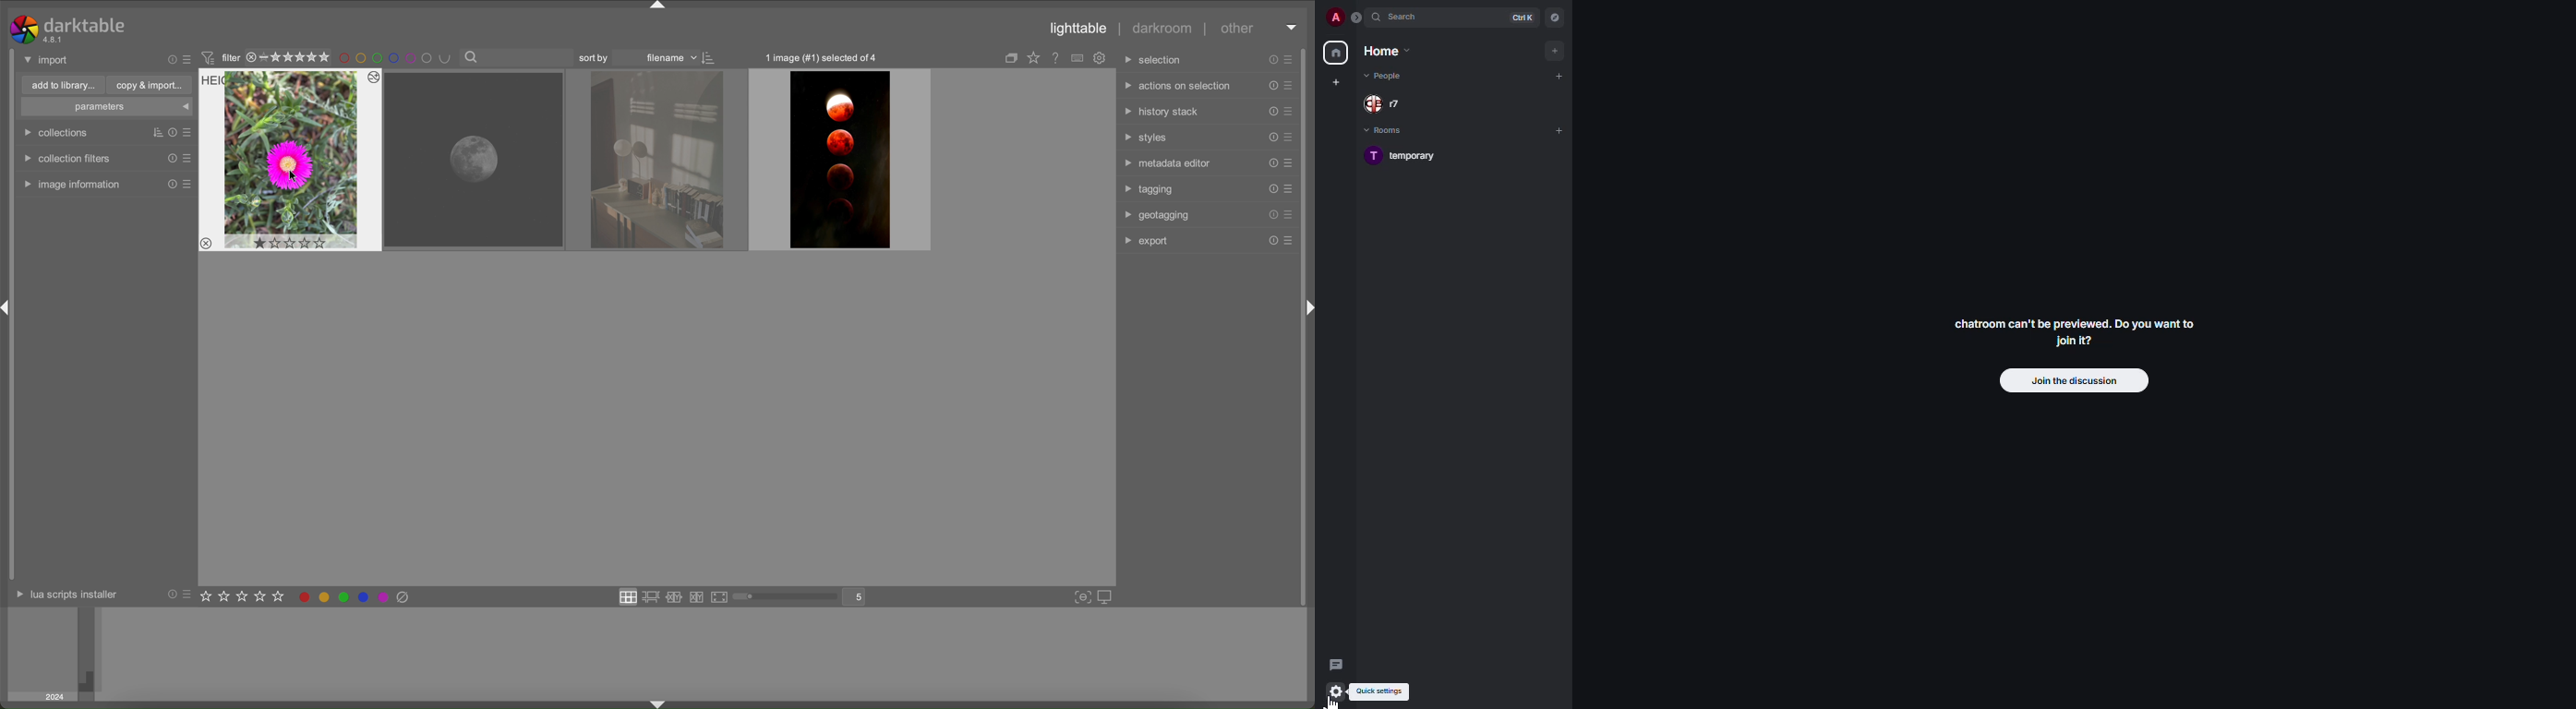 The height and width of the screenshot is (728, 2576). Describe the element at coordinates (1080, 597) in the screenshot. I see `toggle focus-peaking mode` at that location.